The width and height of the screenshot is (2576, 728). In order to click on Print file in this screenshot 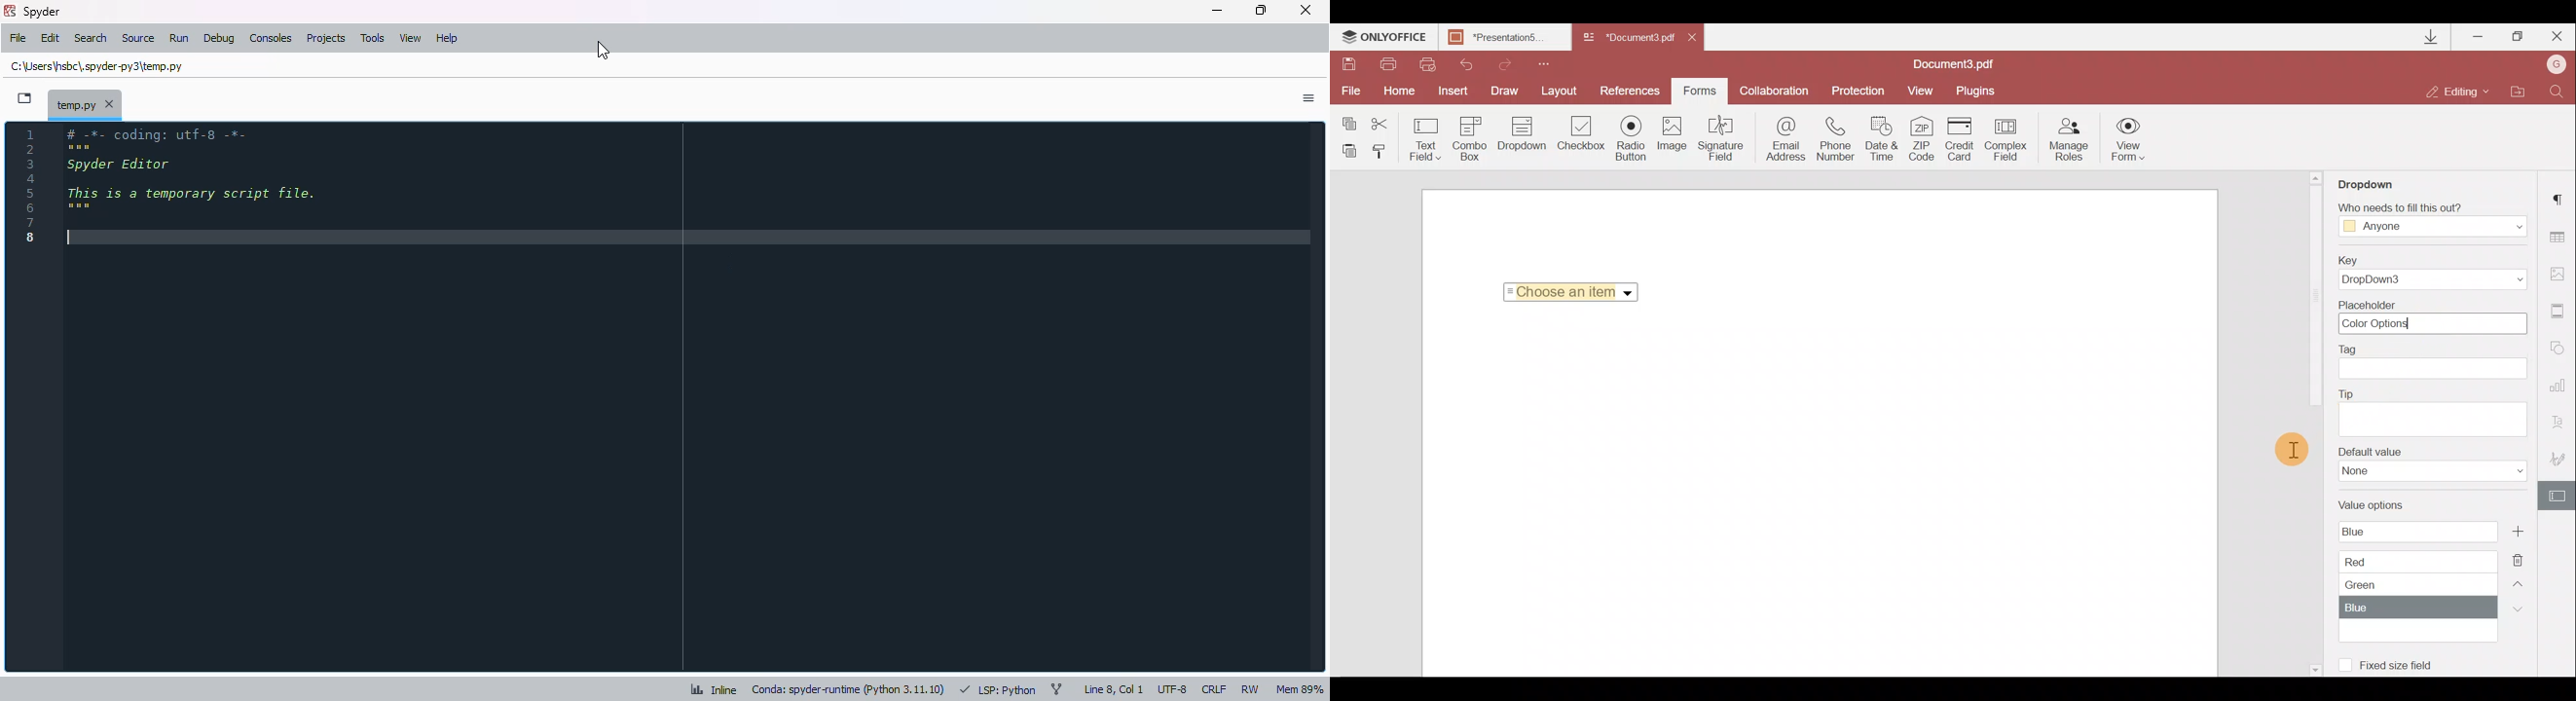, I will do `click(1392, 64)`.